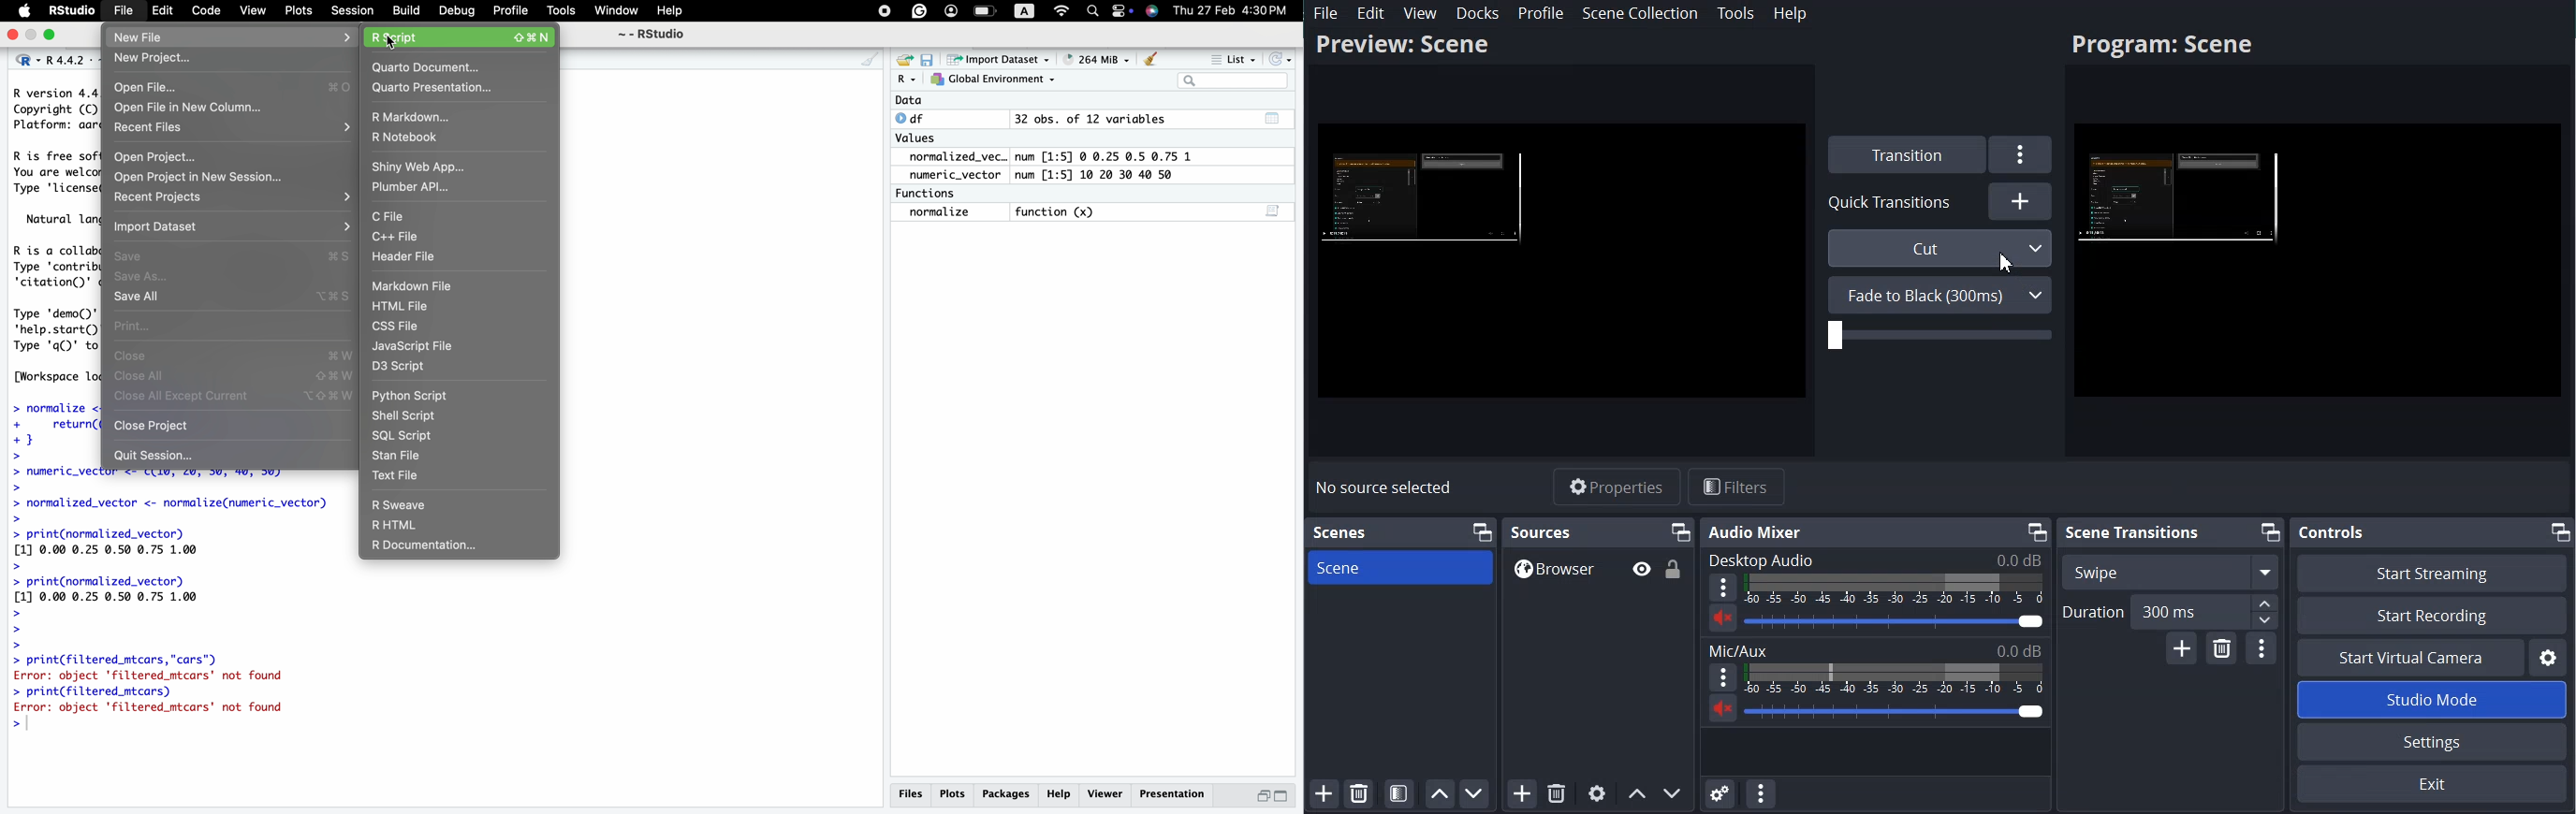  I want to click on 264 MiB, so click(1100, 59).